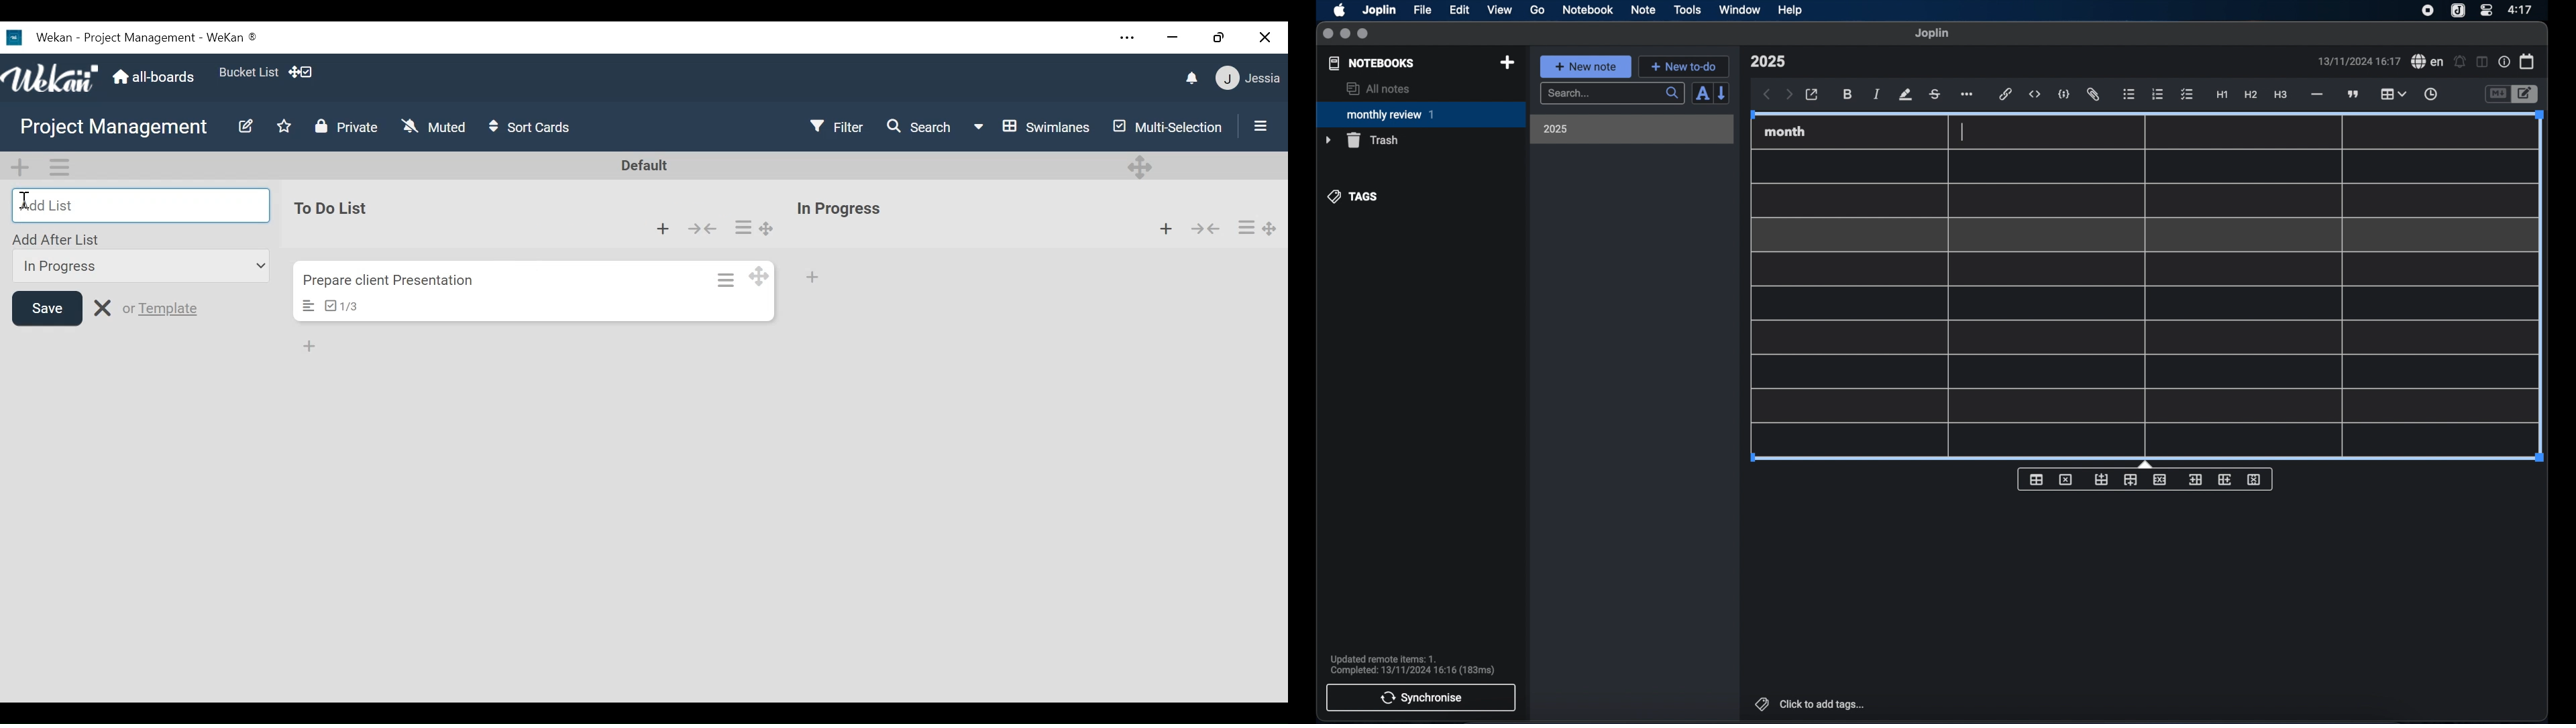 Image resolution: width=2576 pixels, height=728 pixels. Describe the element at coordinates (1723, 93) in the screenshot. I see `reverse sort order` at that location.